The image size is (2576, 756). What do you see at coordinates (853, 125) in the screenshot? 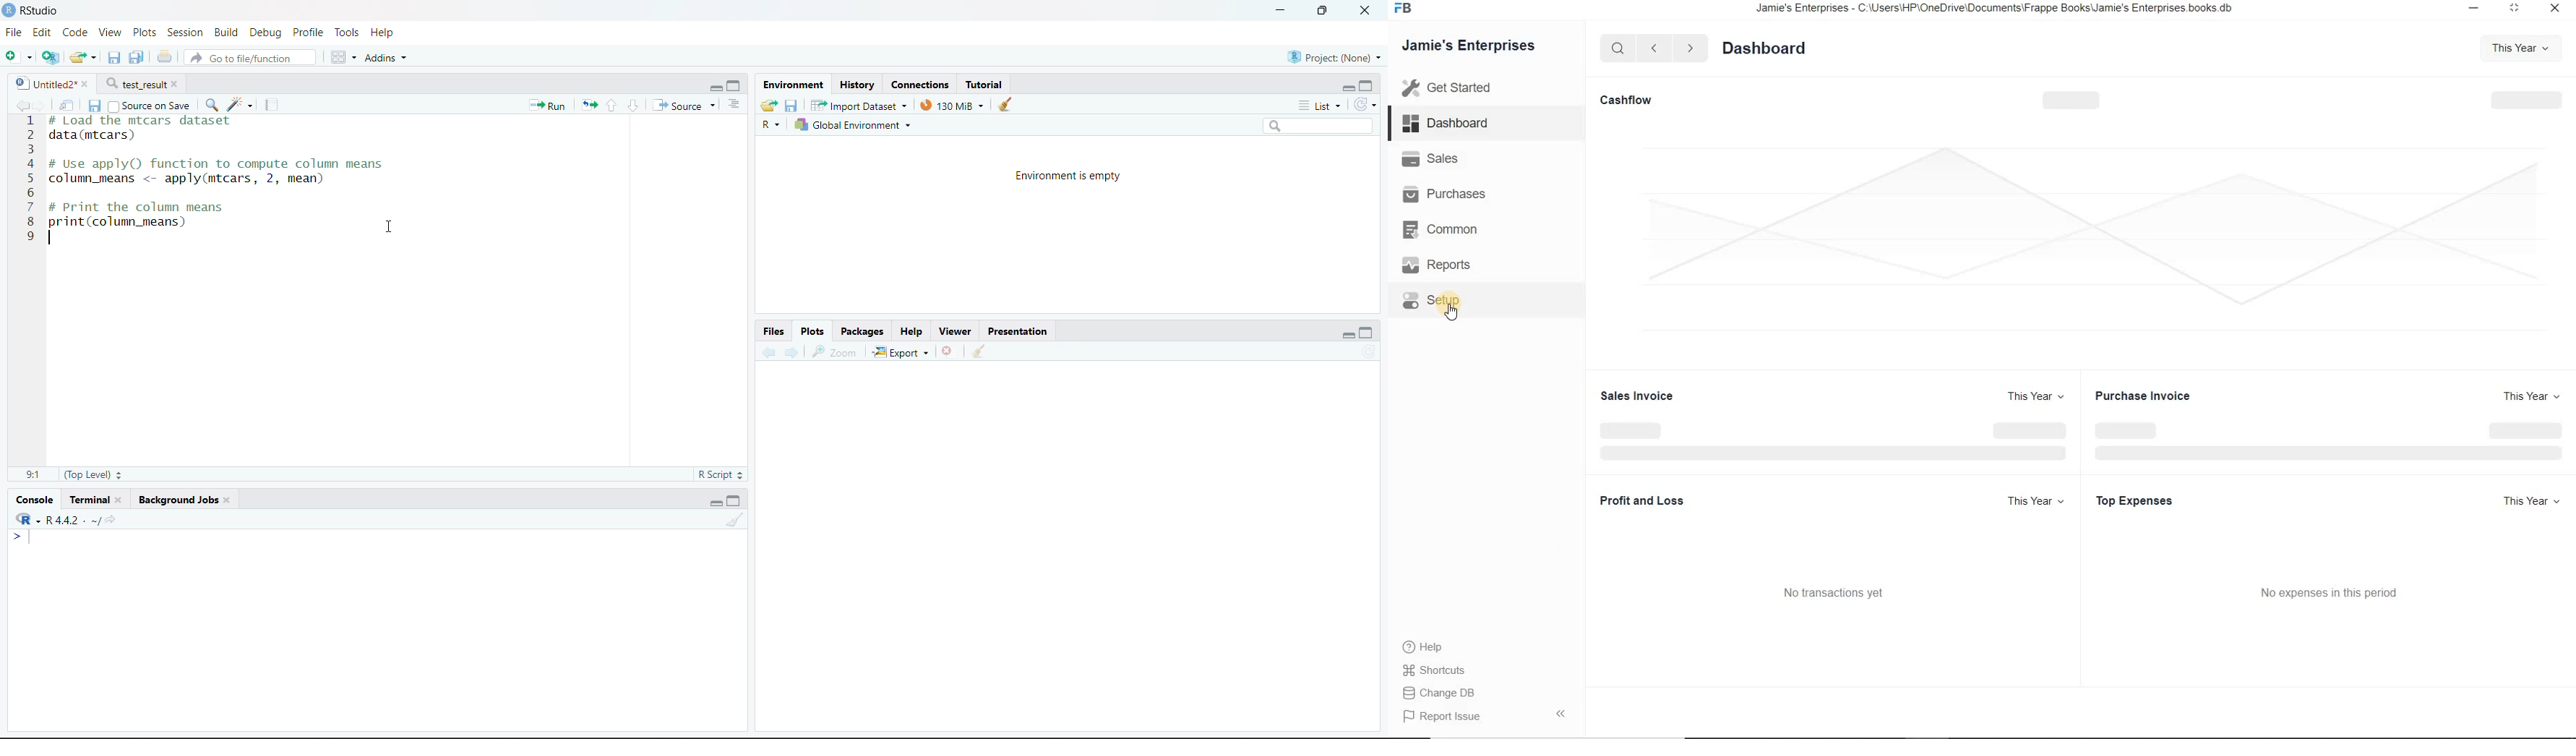
I see `Global Environment` at bounding box center [853, 125].